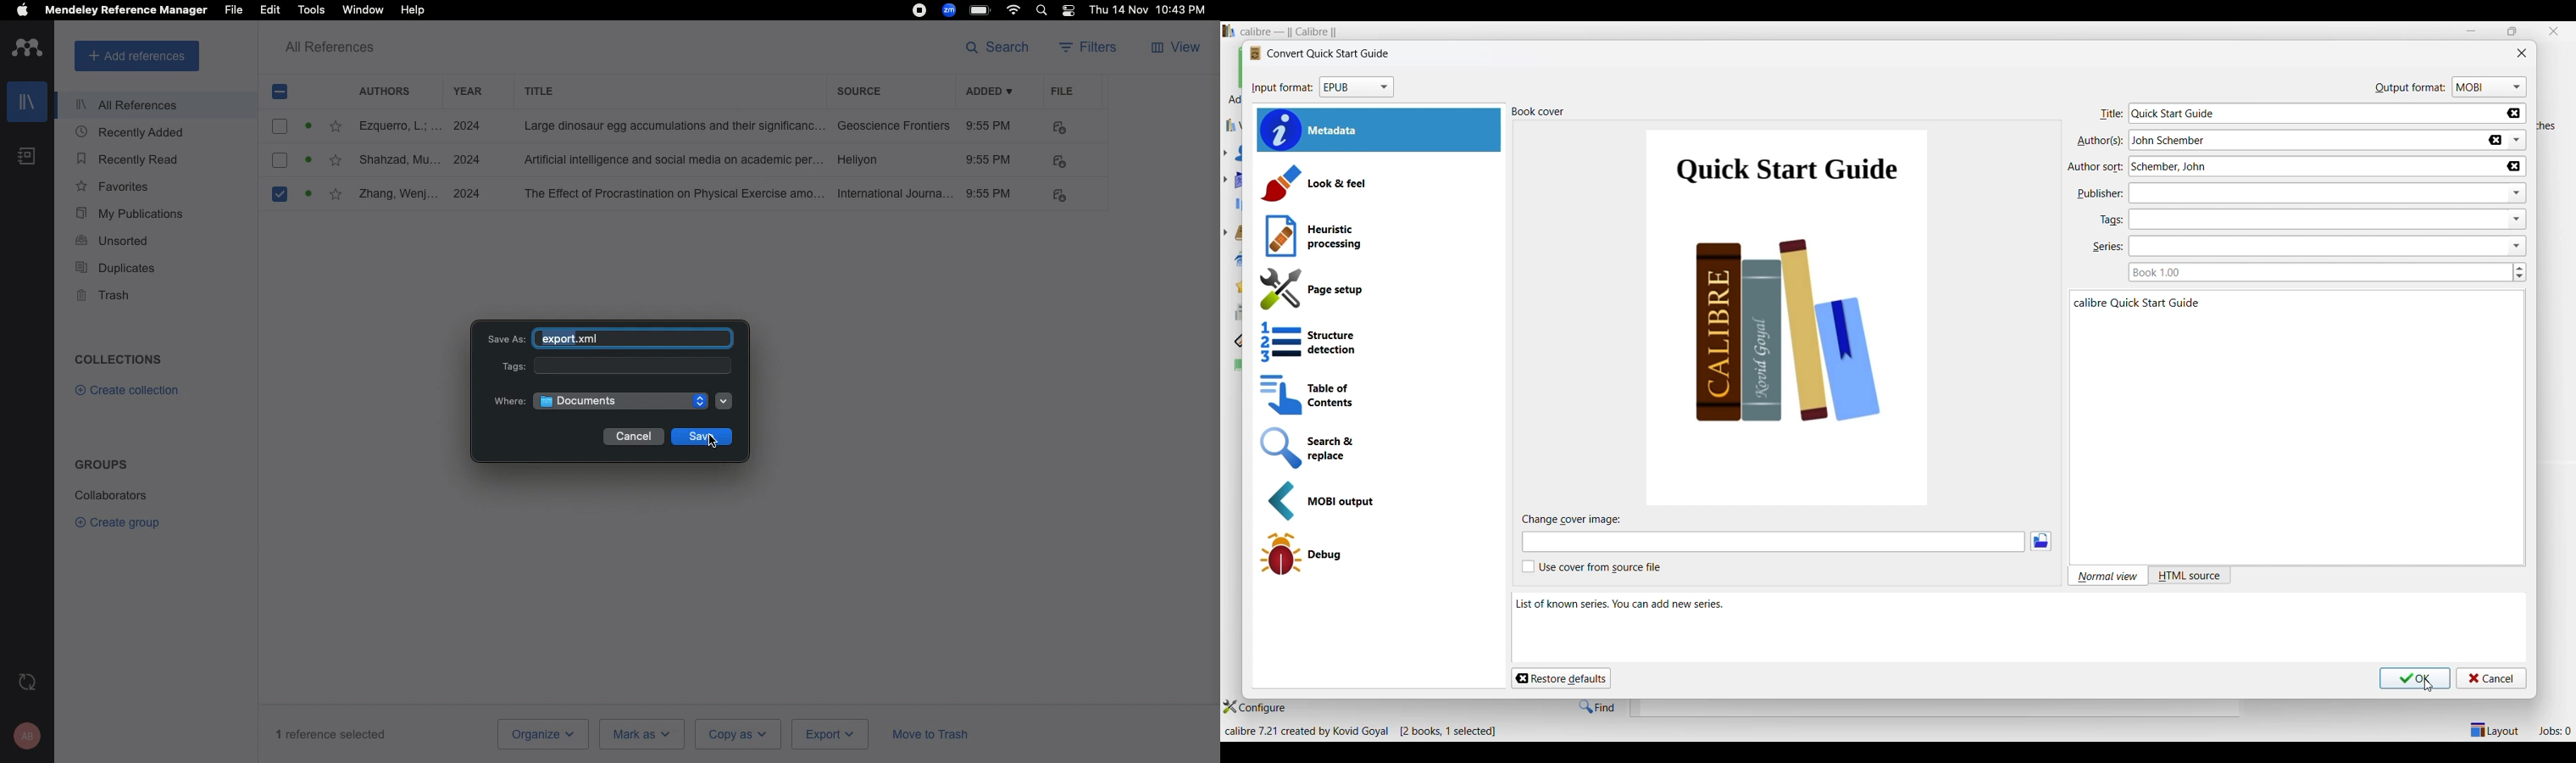  Describe the element at coordinates (2522, 52) in the screenshot. I see `Close window` at that location.